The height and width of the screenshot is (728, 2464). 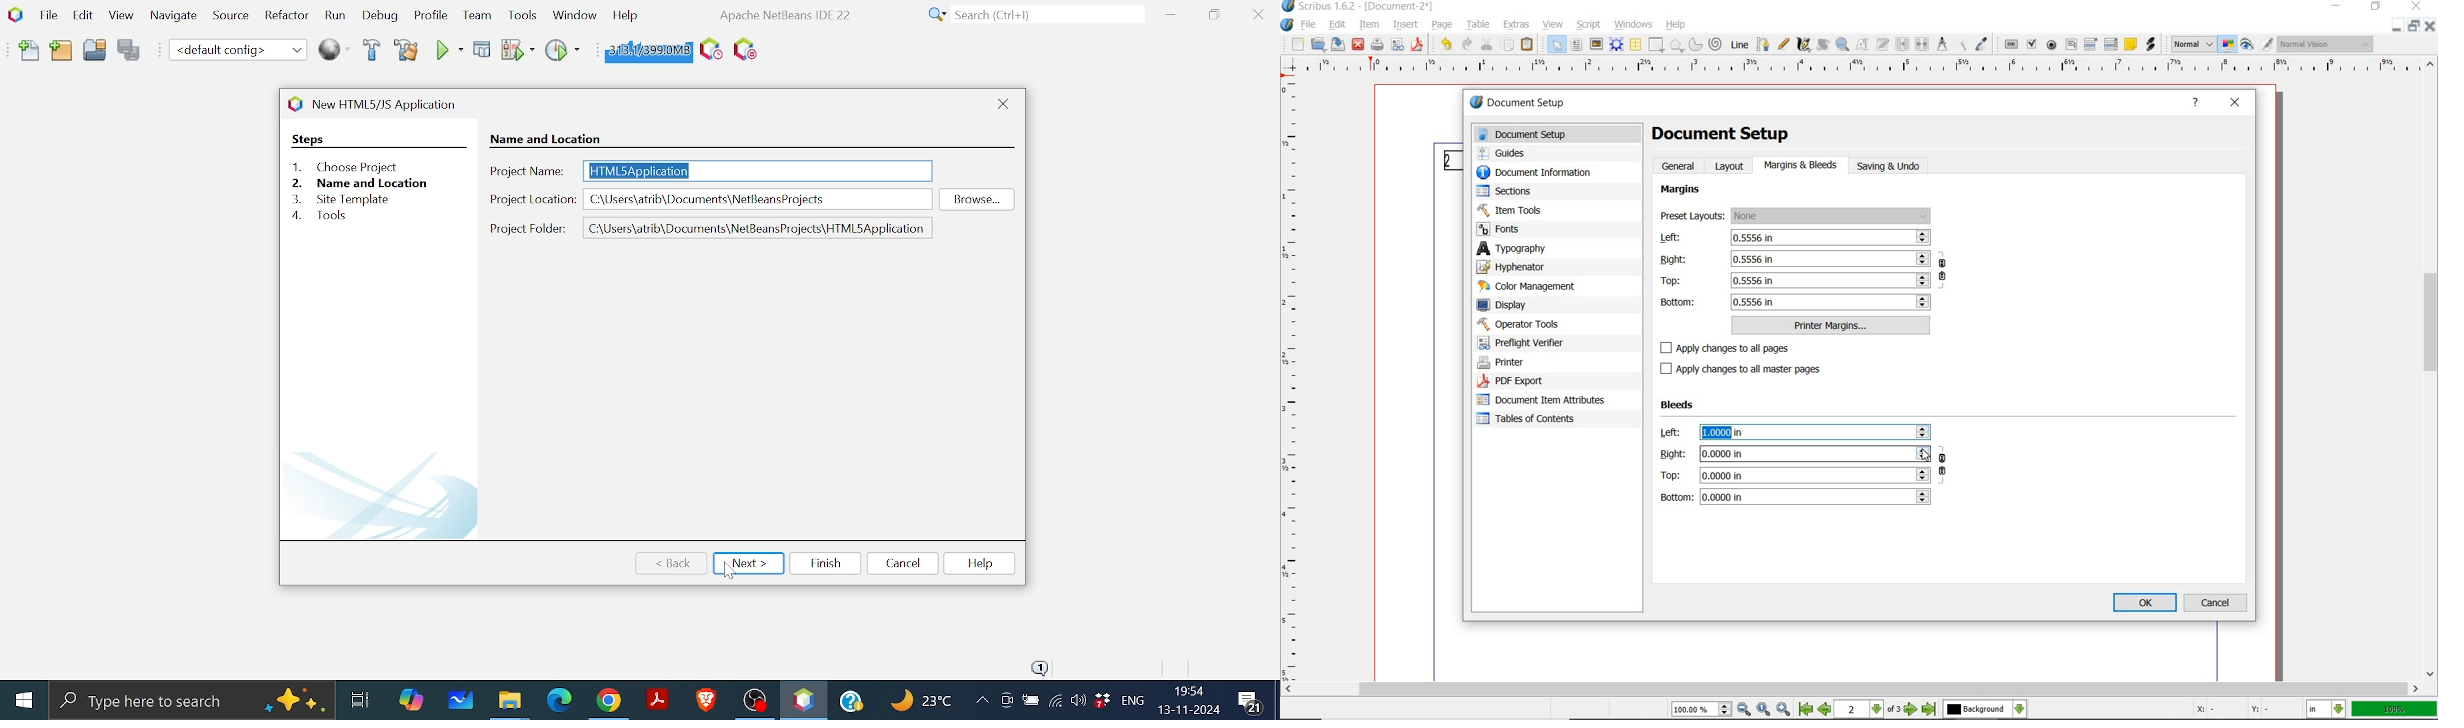 I want to click on close, so click(x=2237, y=101).